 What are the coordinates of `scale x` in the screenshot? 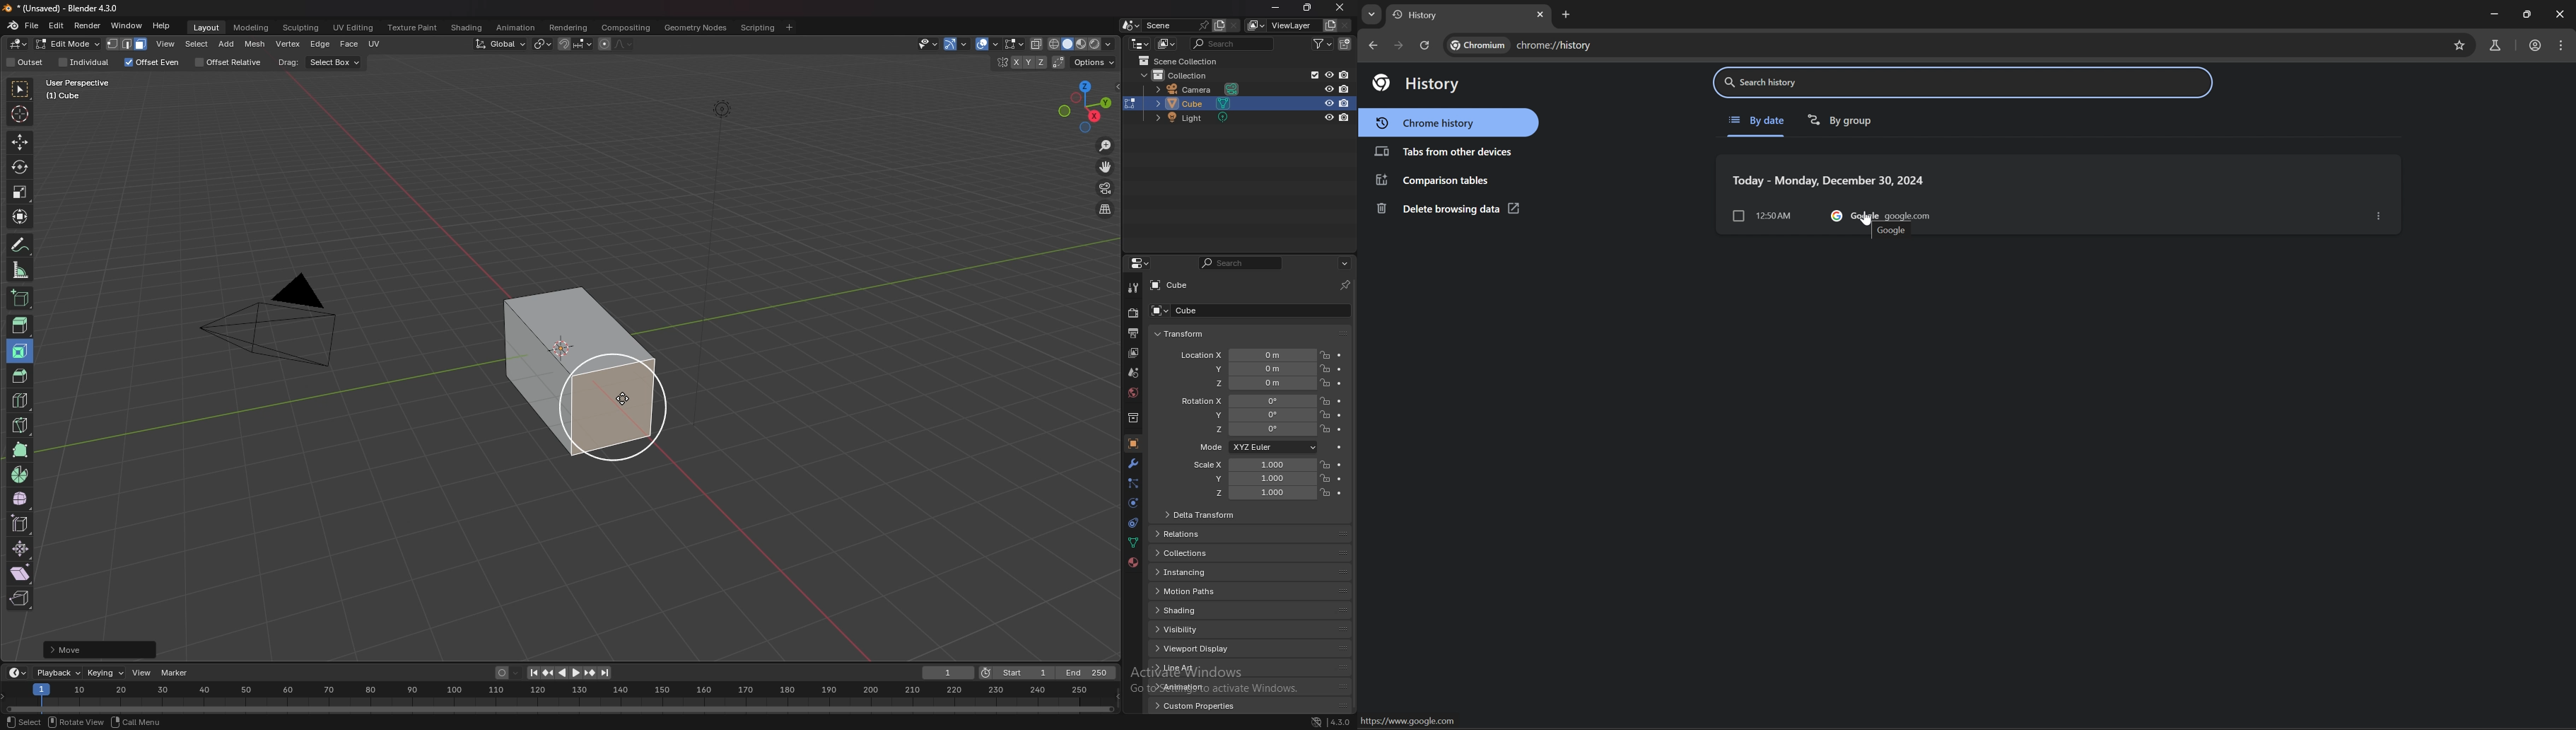 It's located at (1249, 465).